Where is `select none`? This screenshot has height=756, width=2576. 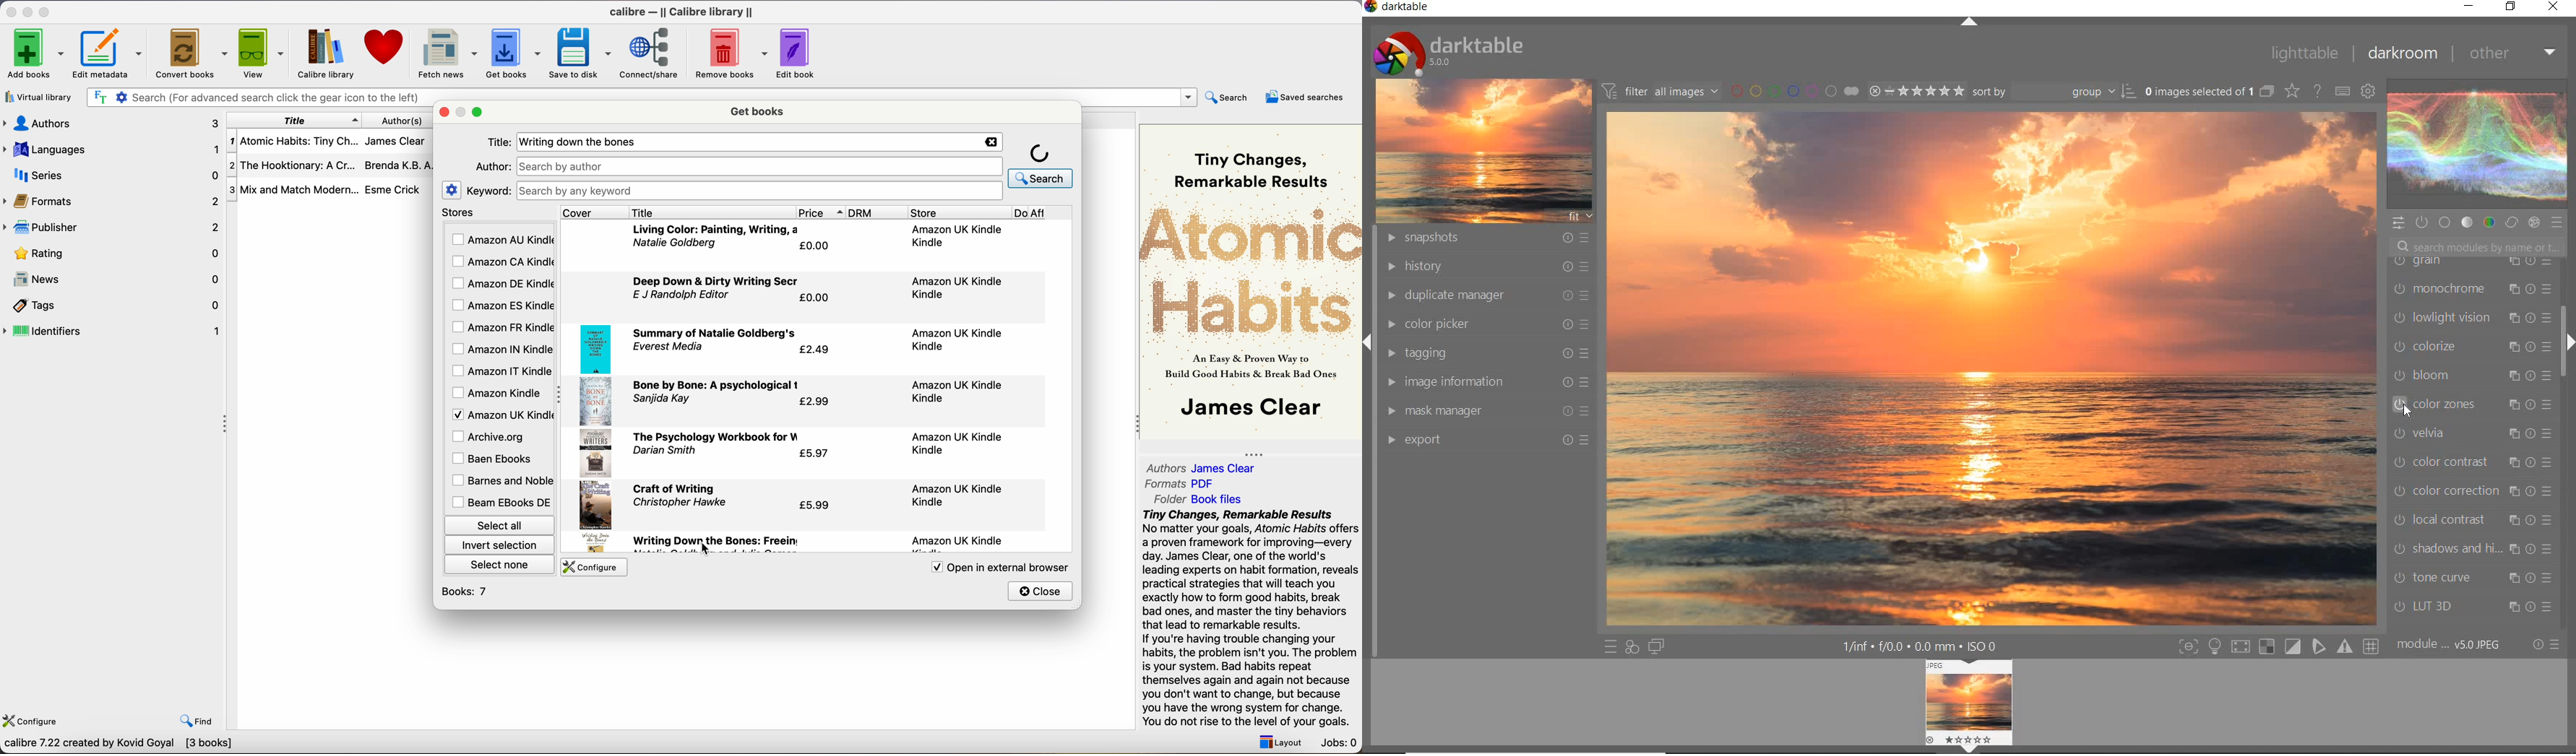
select none is located at coordinates (501, 564).